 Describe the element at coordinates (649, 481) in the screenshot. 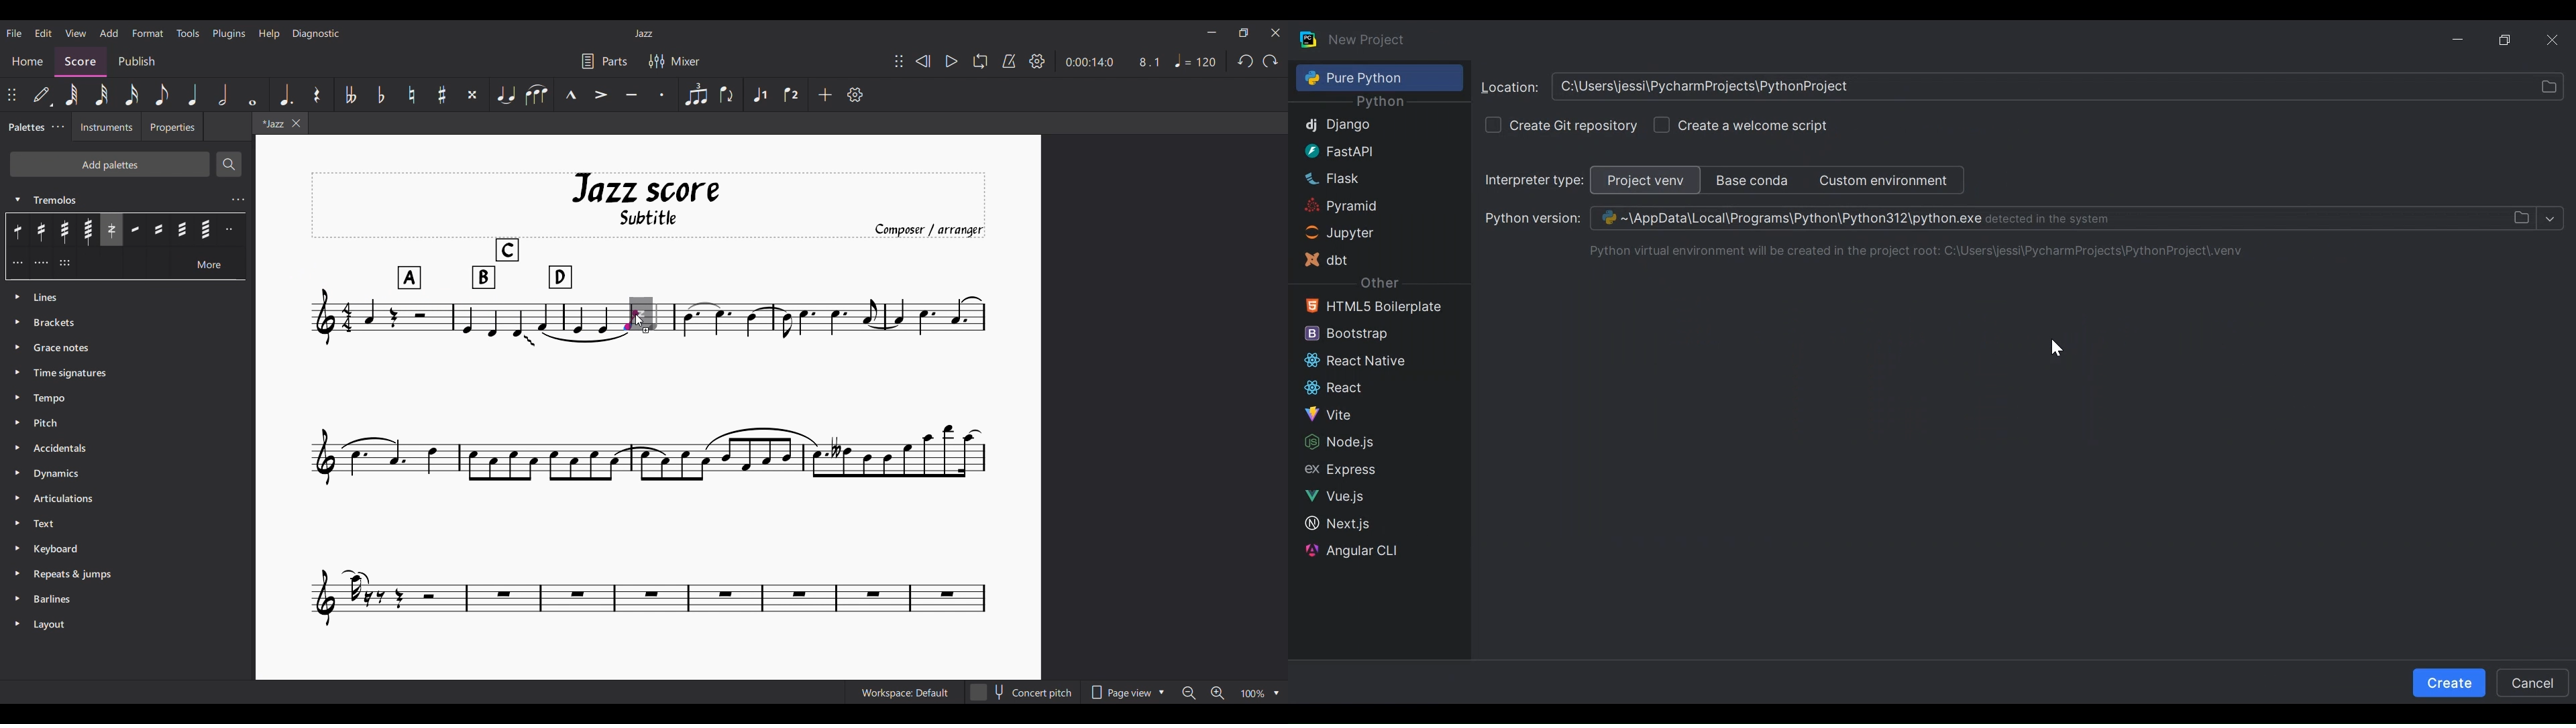

I see `Current score` at that location.